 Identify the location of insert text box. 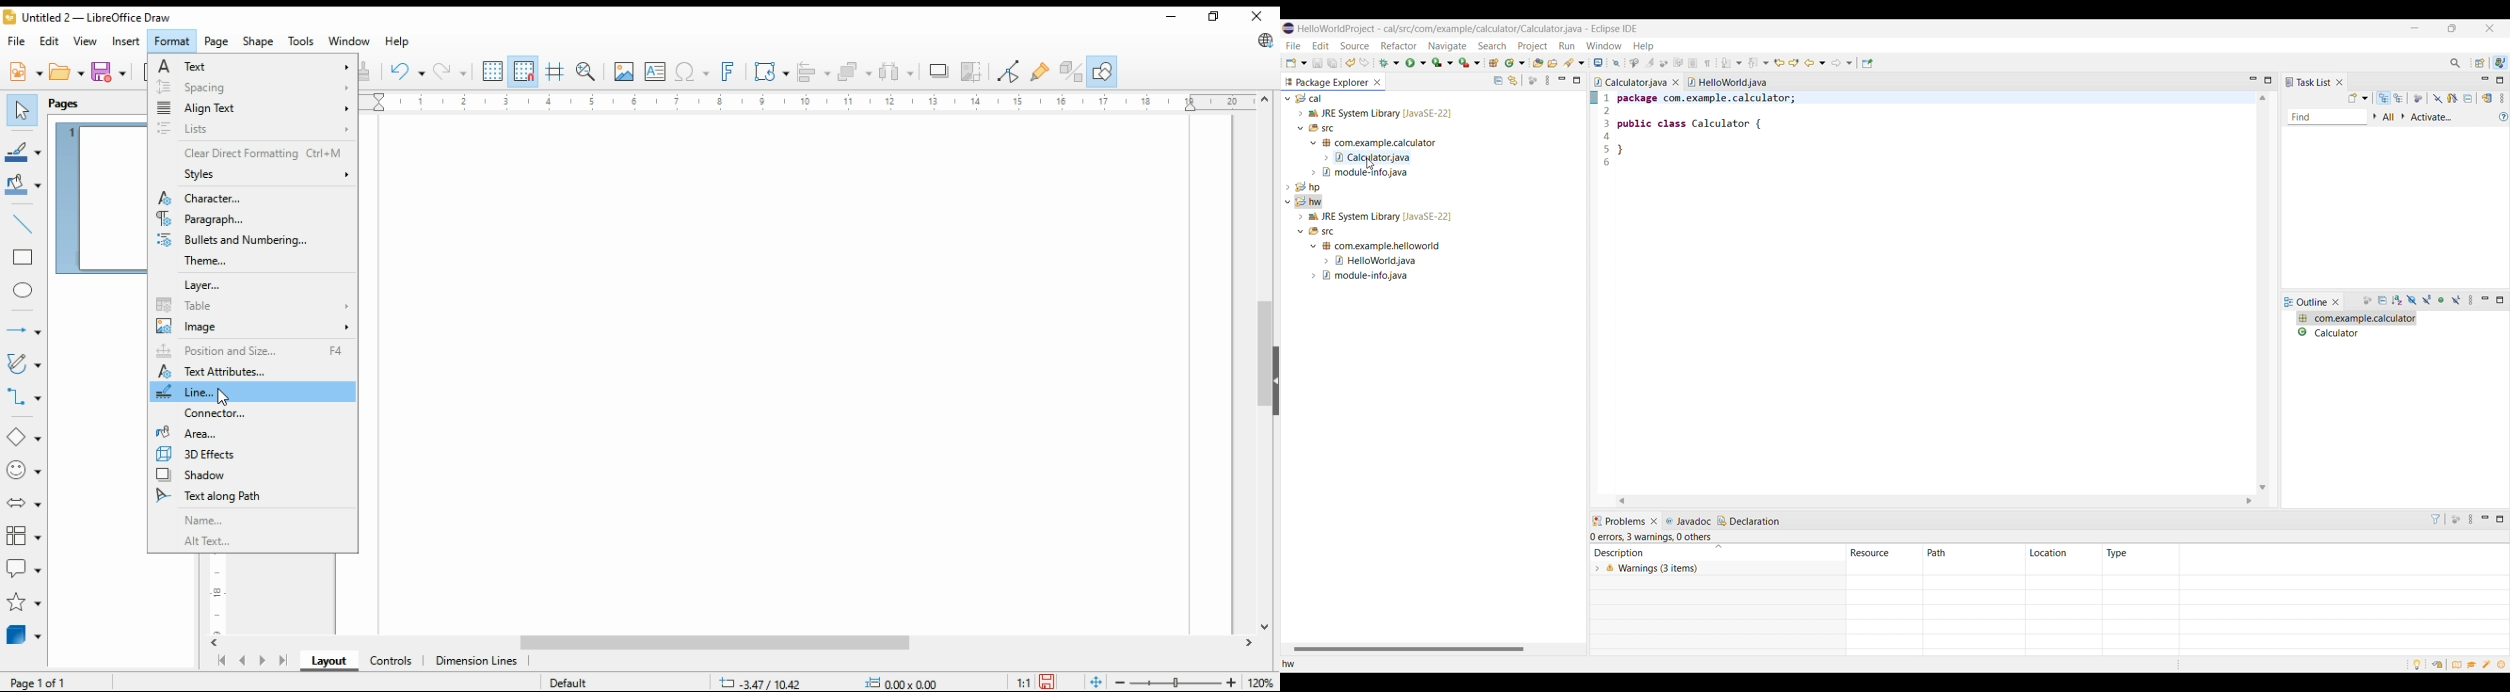
(655, 71).